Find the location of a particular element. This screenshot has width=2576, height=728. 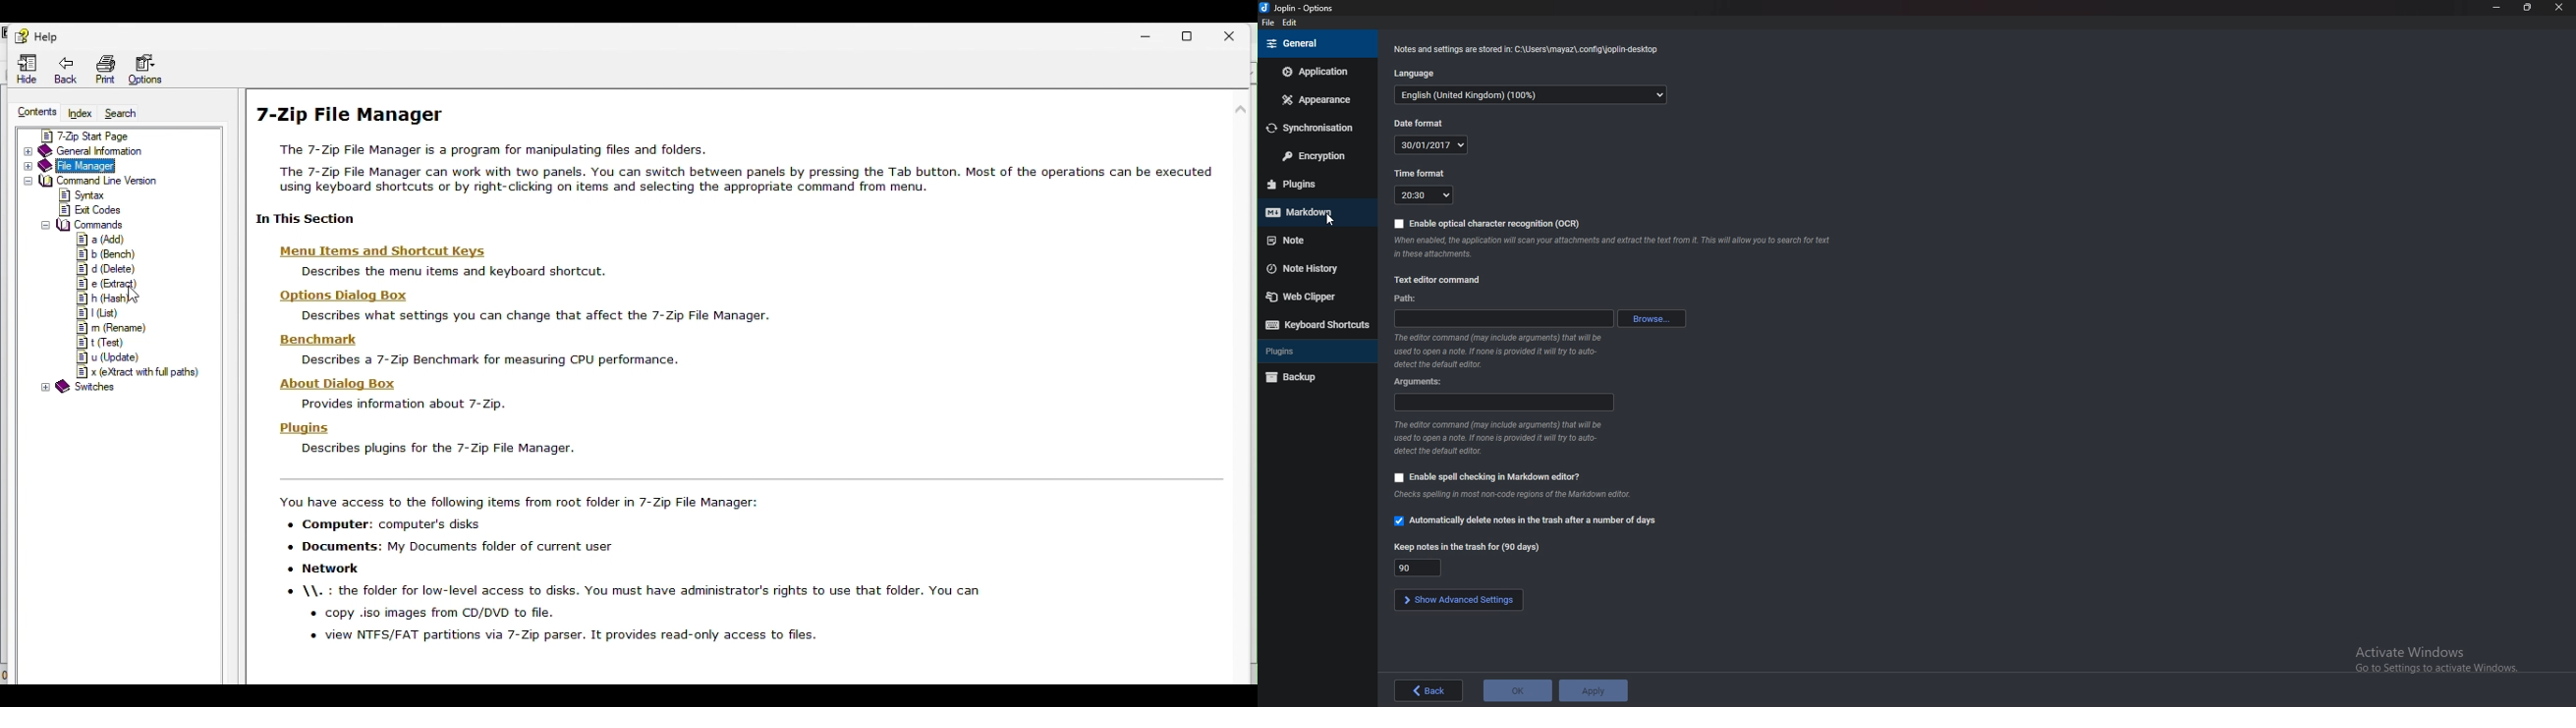

Contents is located at coordinates (35, 109).